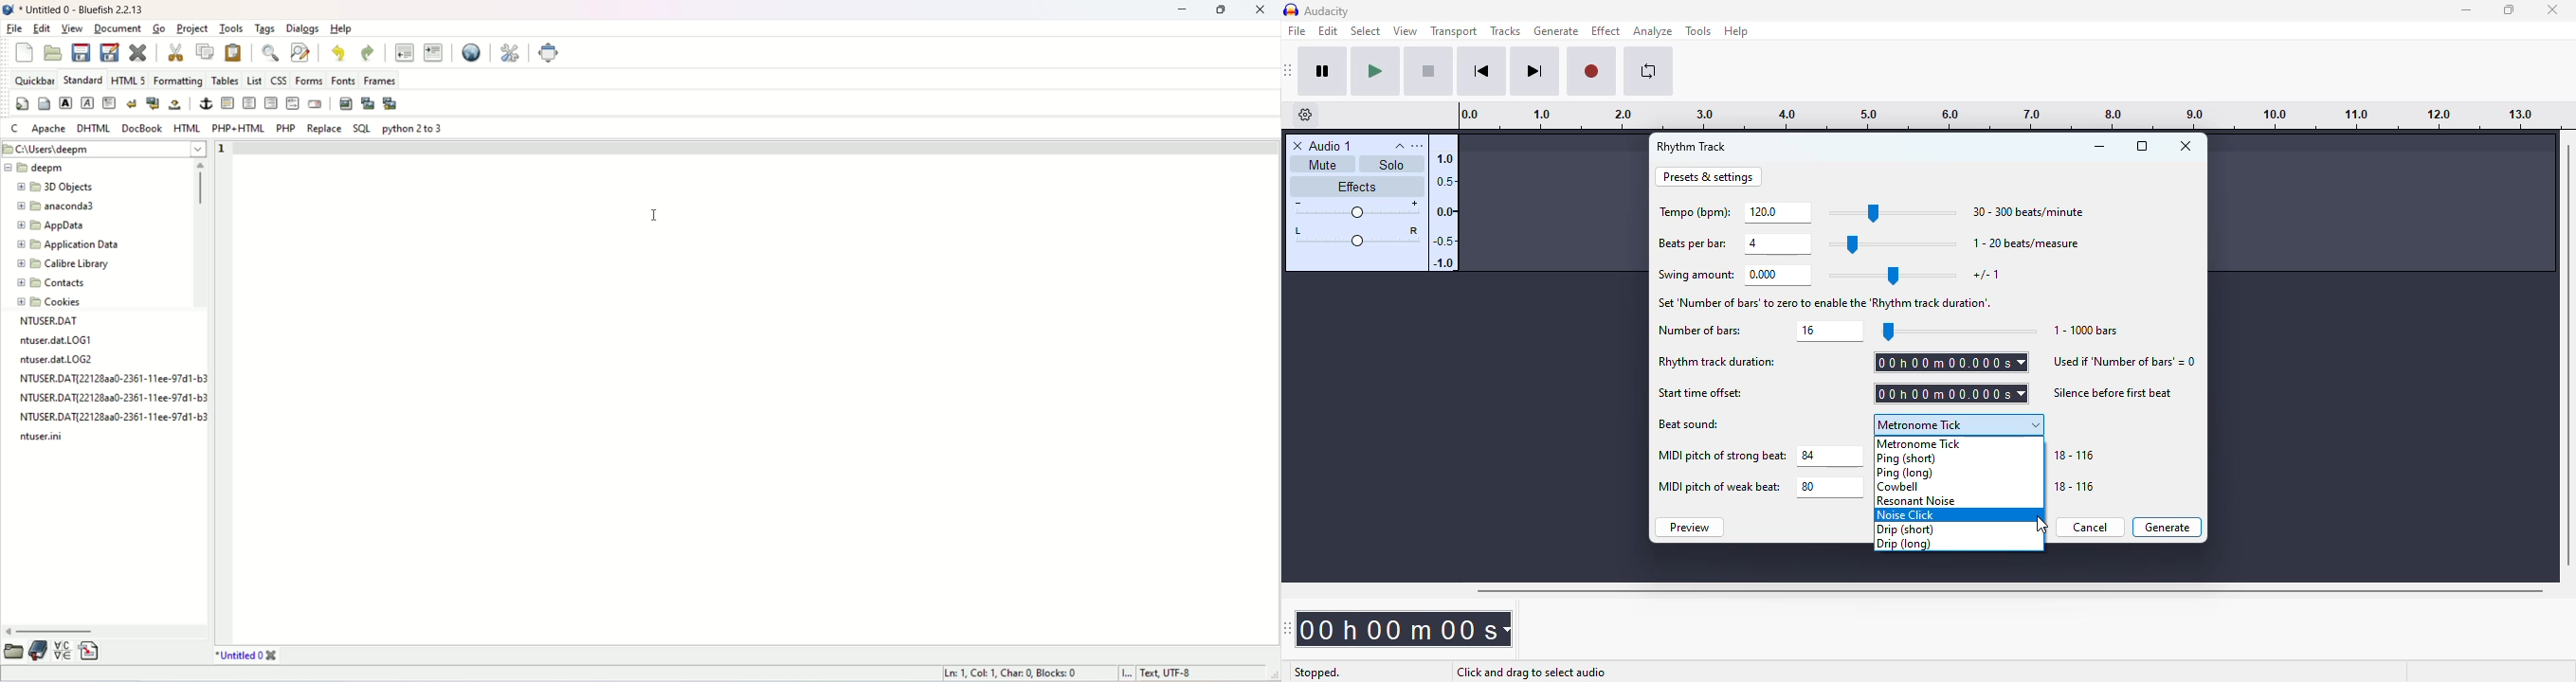 This screenshot has width=2576, height=700. What do you see at coordinates (1557, 30) in the screenshot?
I see `generate` at bounding box center [1557, 30].